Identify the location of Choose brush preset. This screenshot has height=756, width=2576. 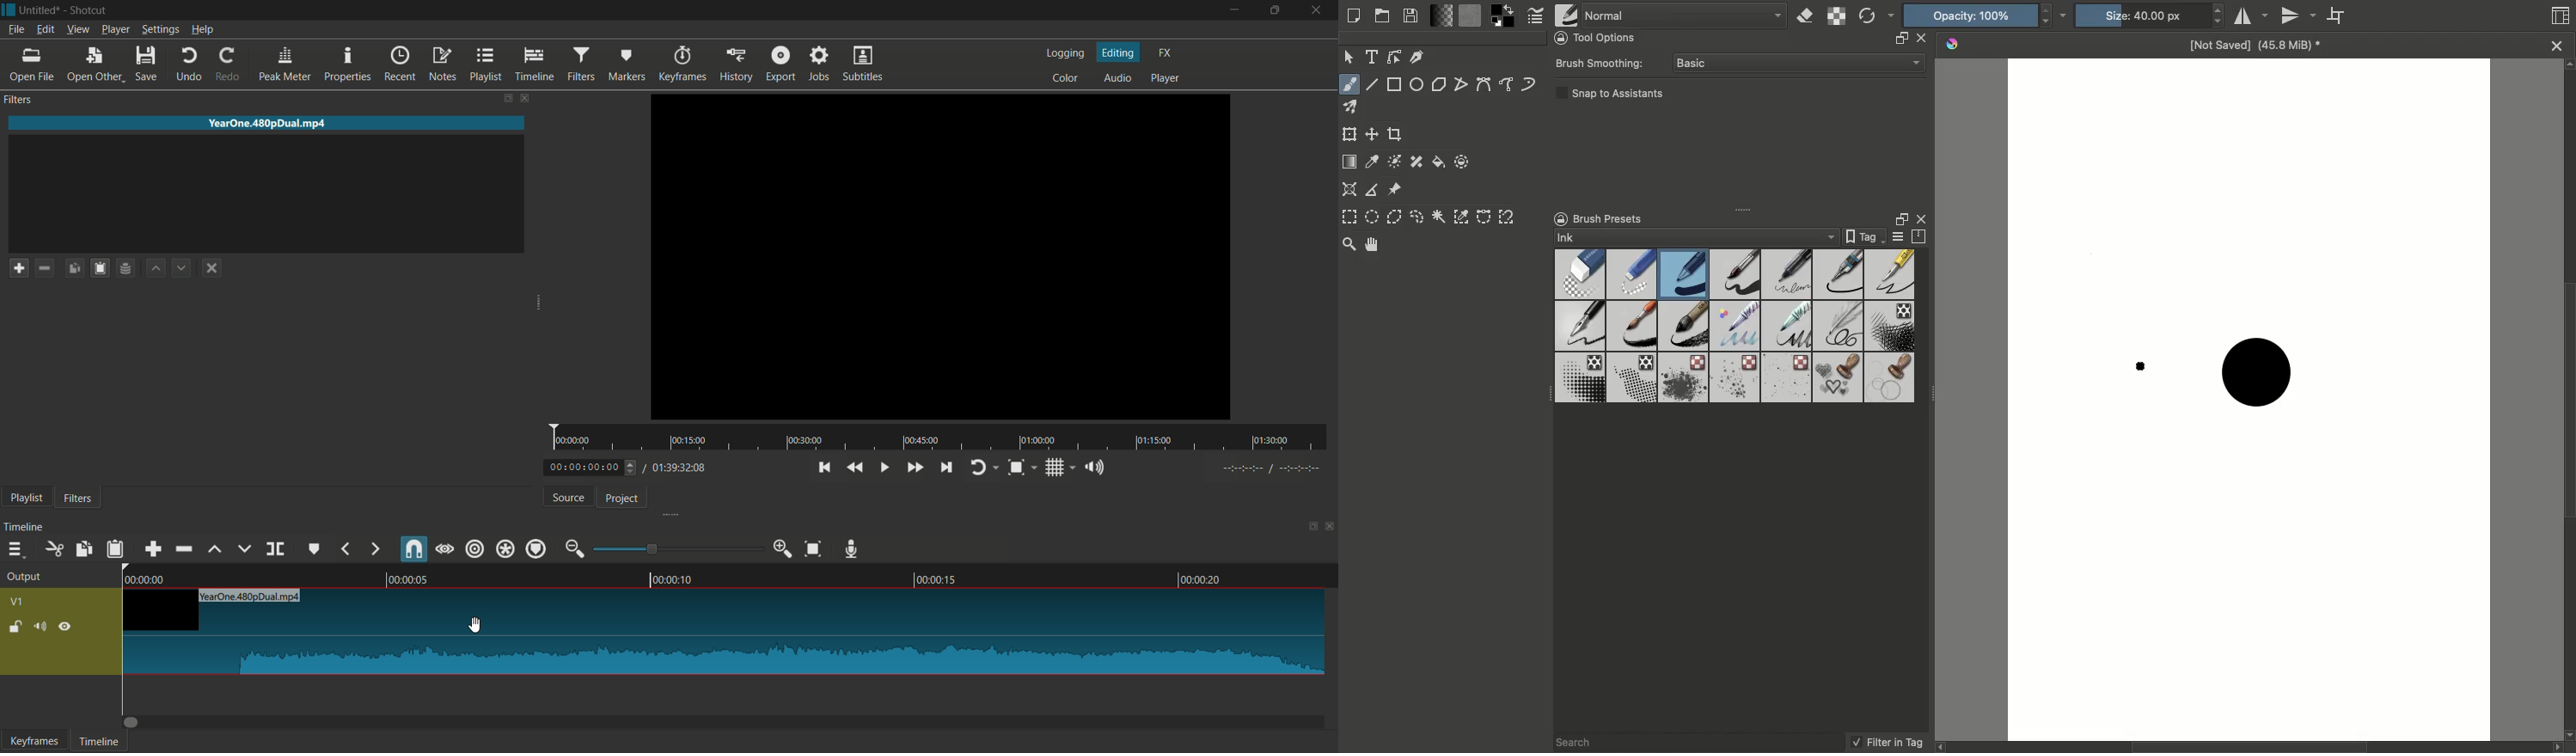
(1566, 15).